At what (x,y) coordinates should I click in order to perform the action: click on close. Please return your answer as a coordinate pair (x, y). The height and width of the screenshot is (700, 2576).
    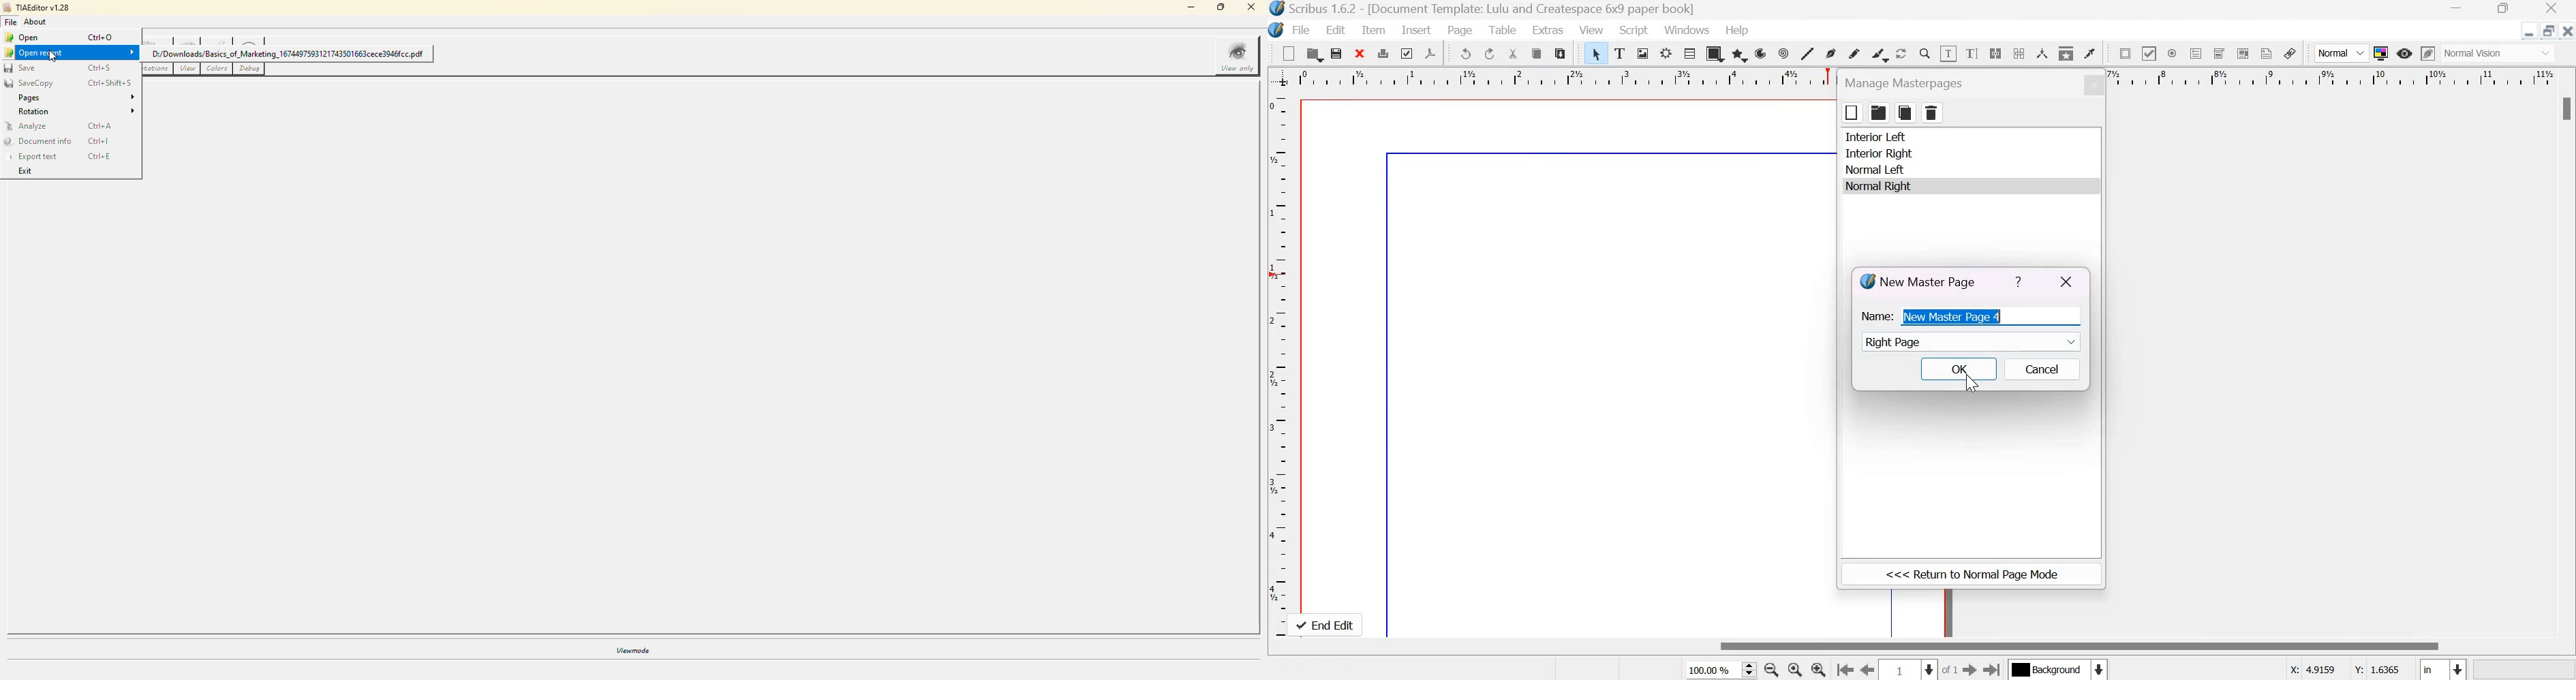
    Looking at the image, I should click on (2095, 85).